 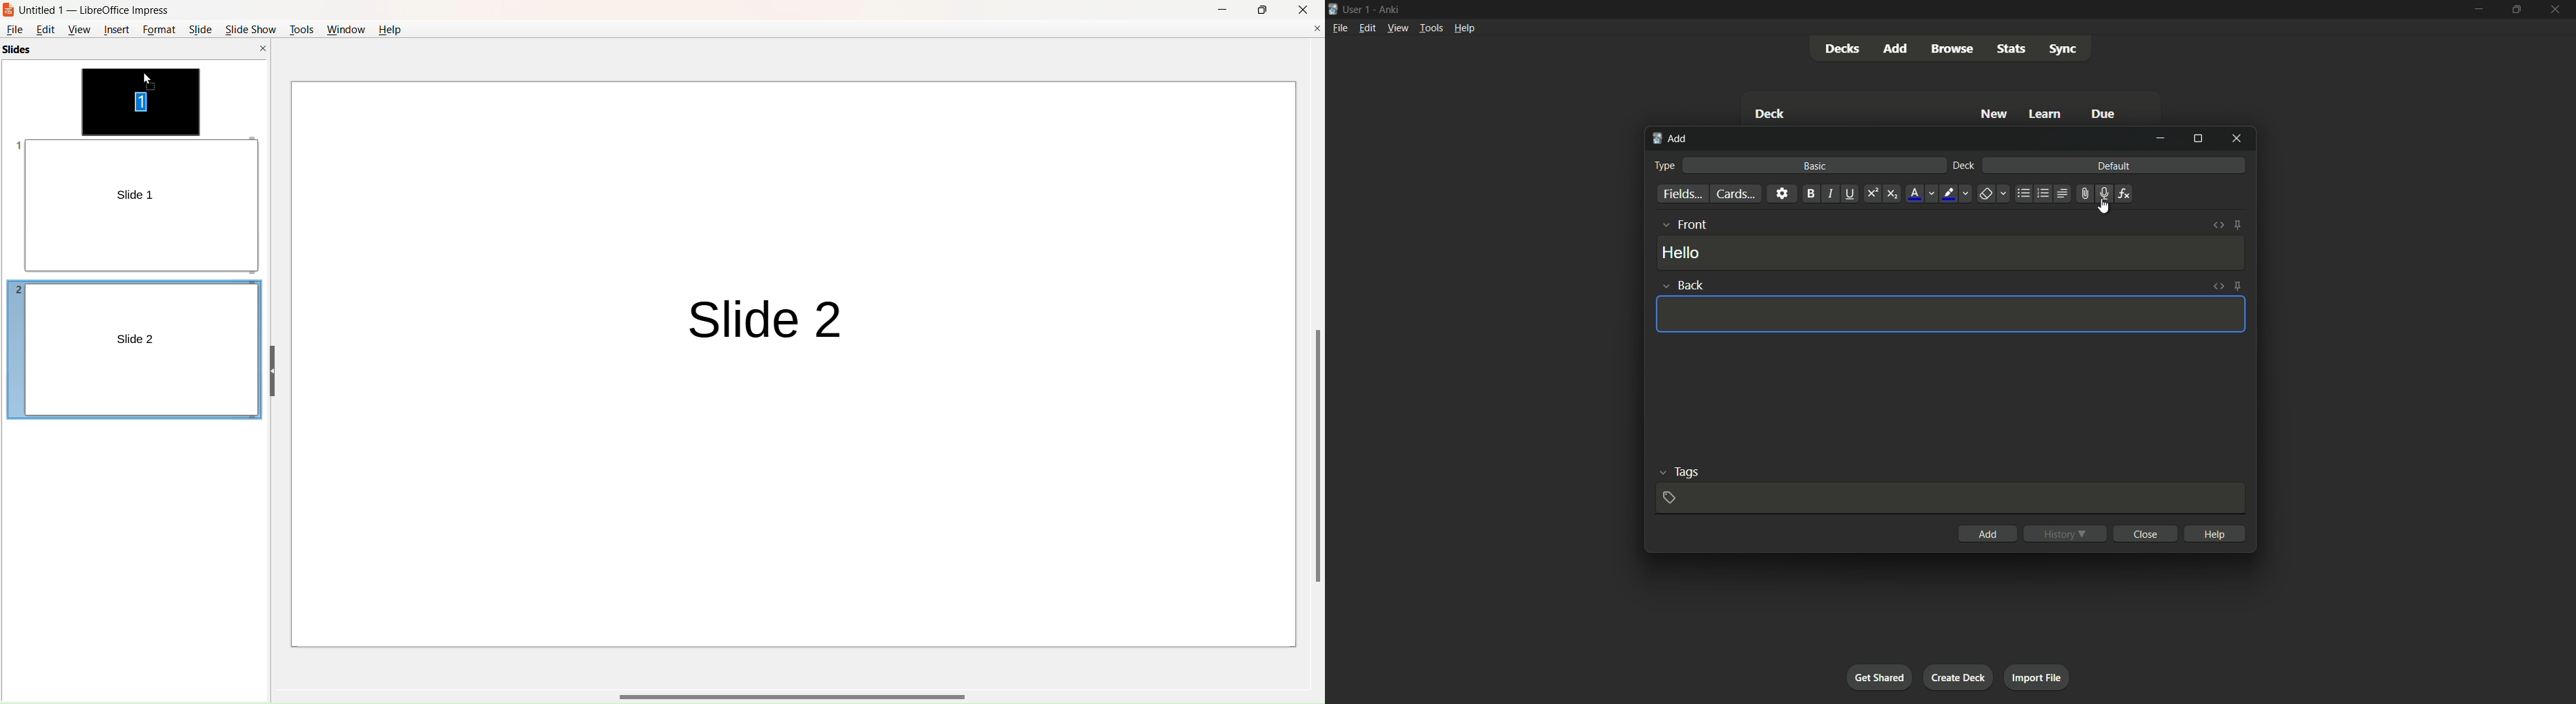 I want to click on close window, so click(x=2237, y=139).